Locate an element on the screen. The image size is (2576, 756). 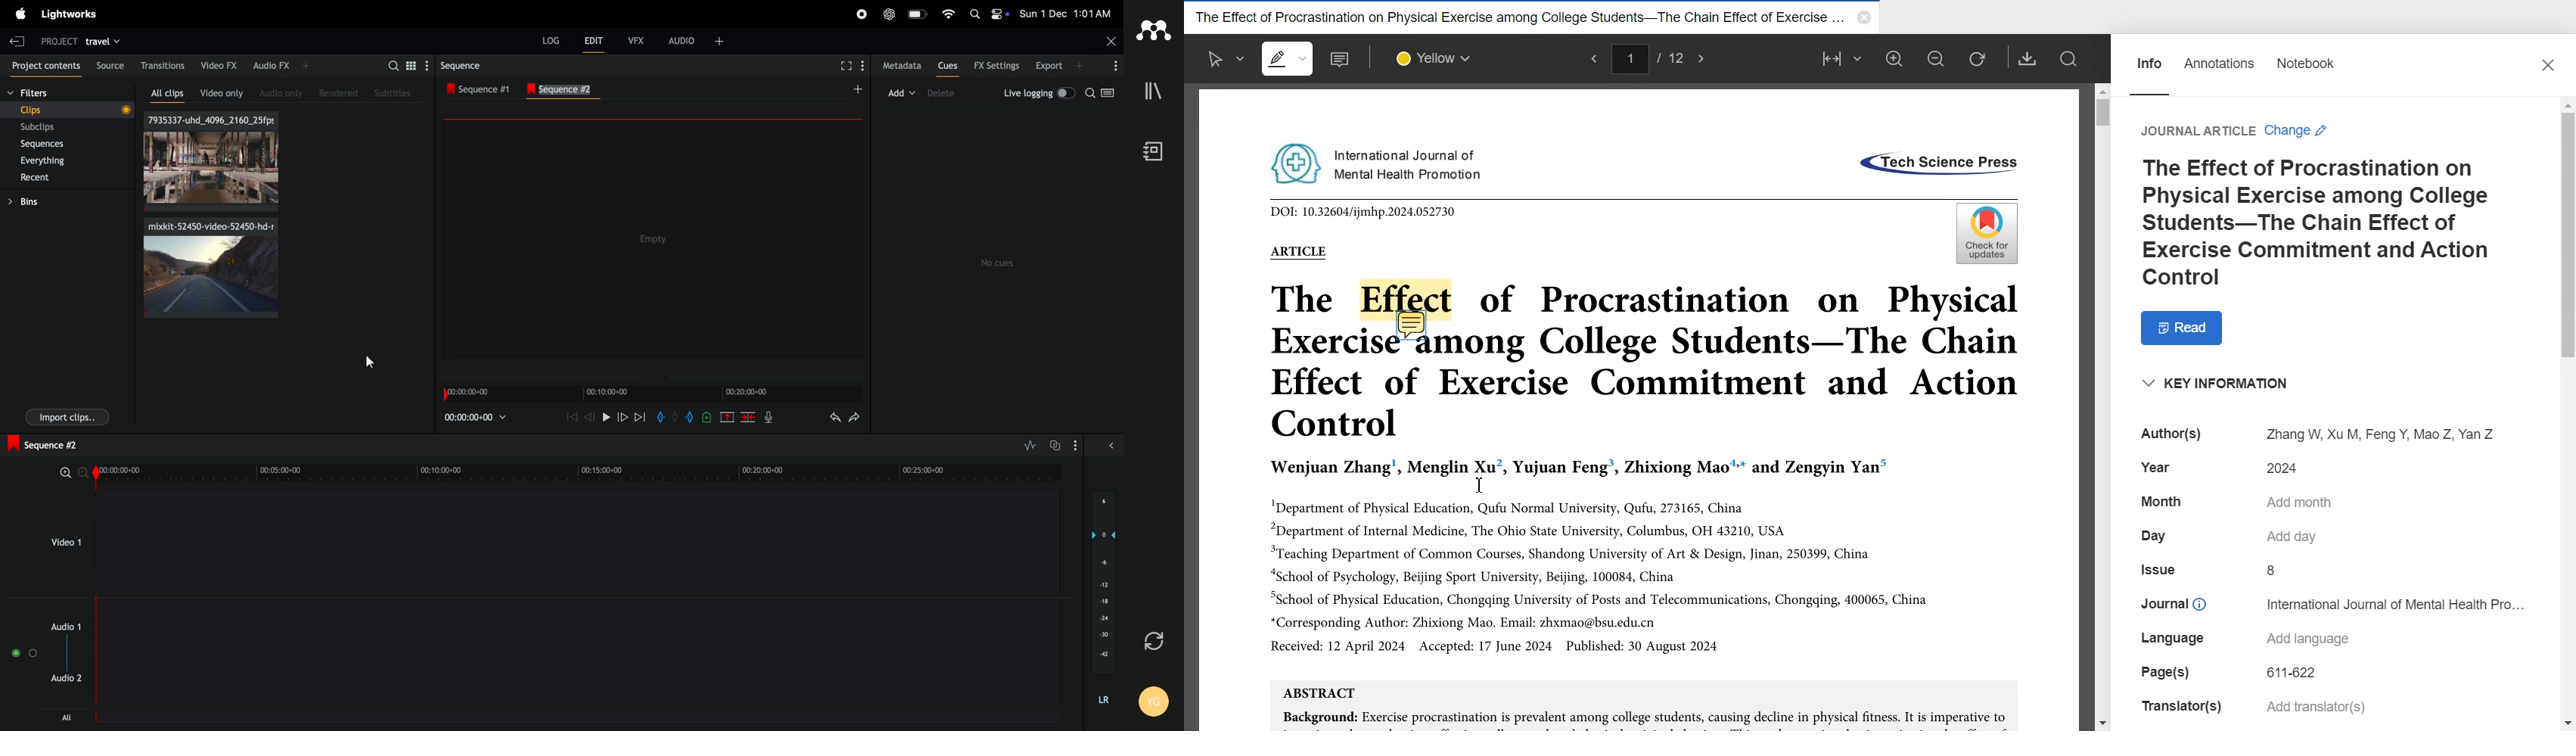
search for assets bins is located at coordinates (391, 69).